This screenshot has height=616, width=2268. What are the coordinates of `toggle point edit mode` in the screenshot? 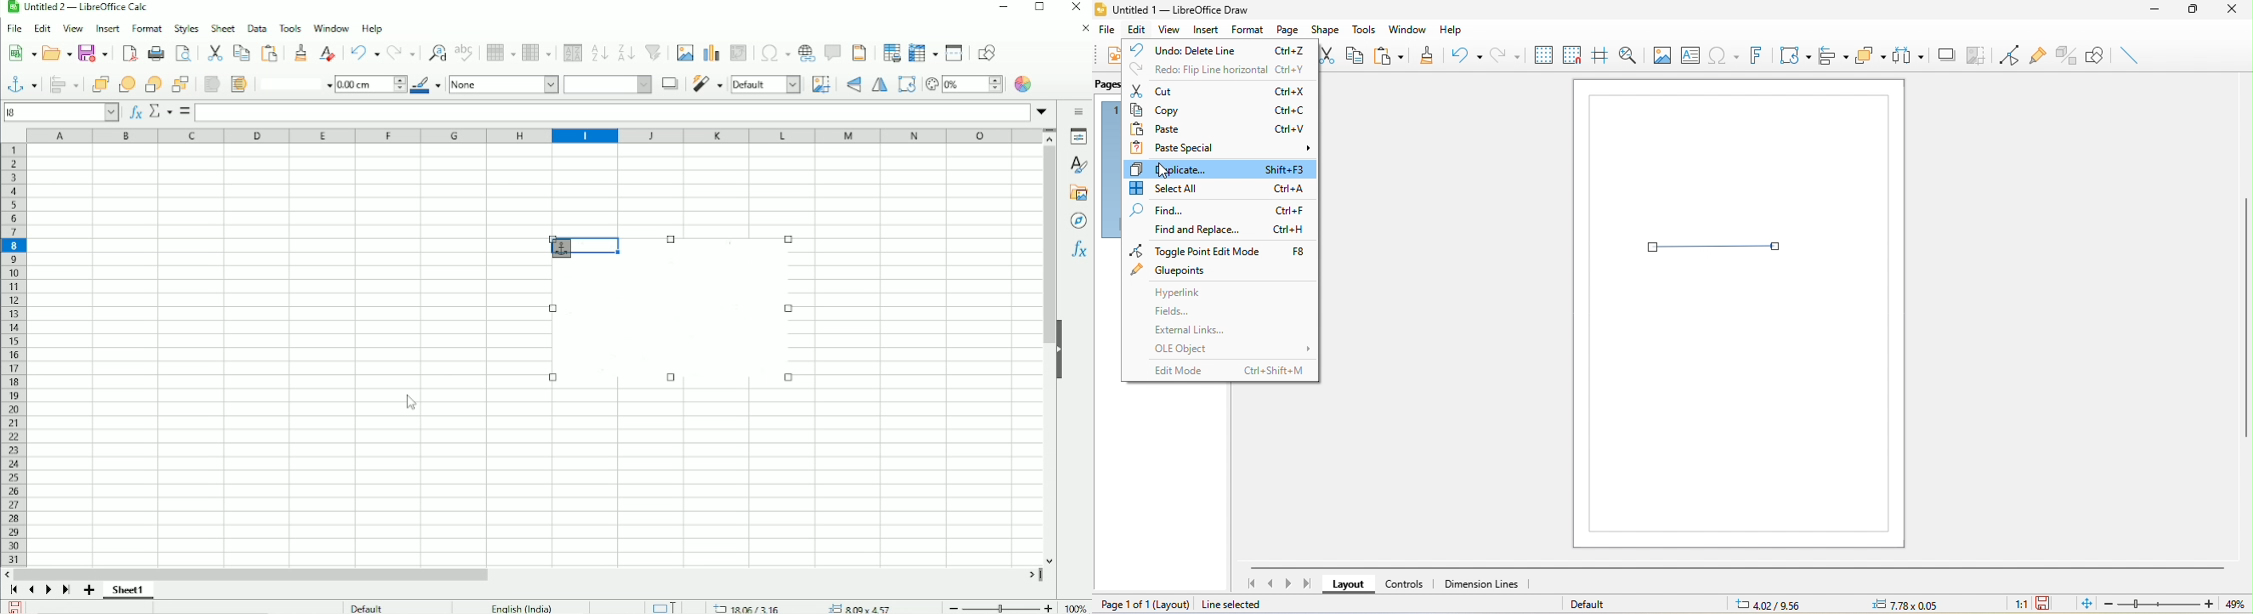 It's located at (1219, 252).